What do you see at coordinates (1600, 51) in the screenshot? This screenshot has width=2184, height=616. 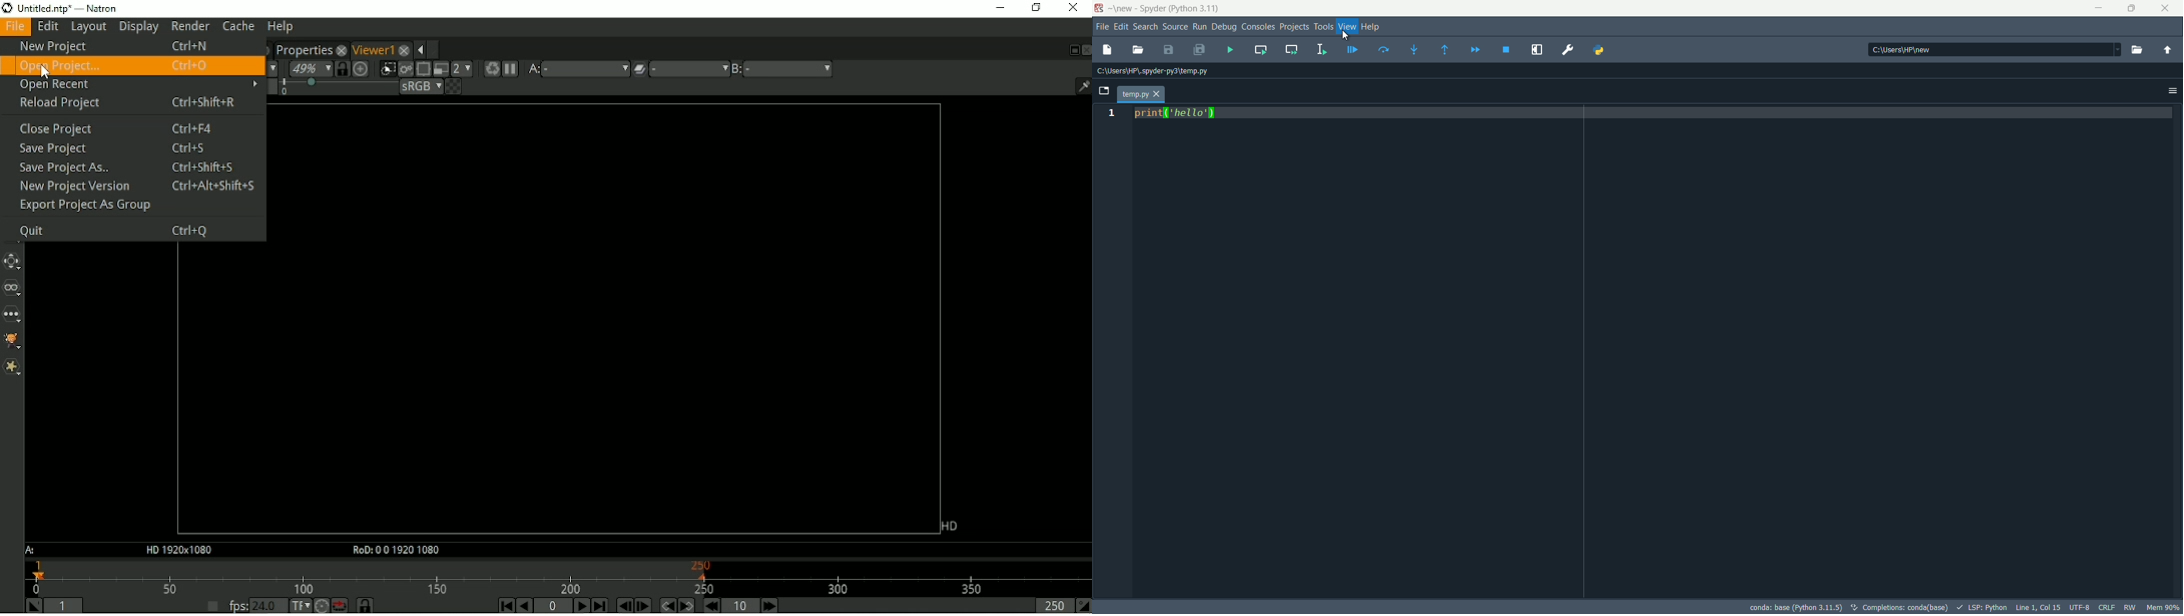 I see `python path manager` at bounding box center [1600, 51].